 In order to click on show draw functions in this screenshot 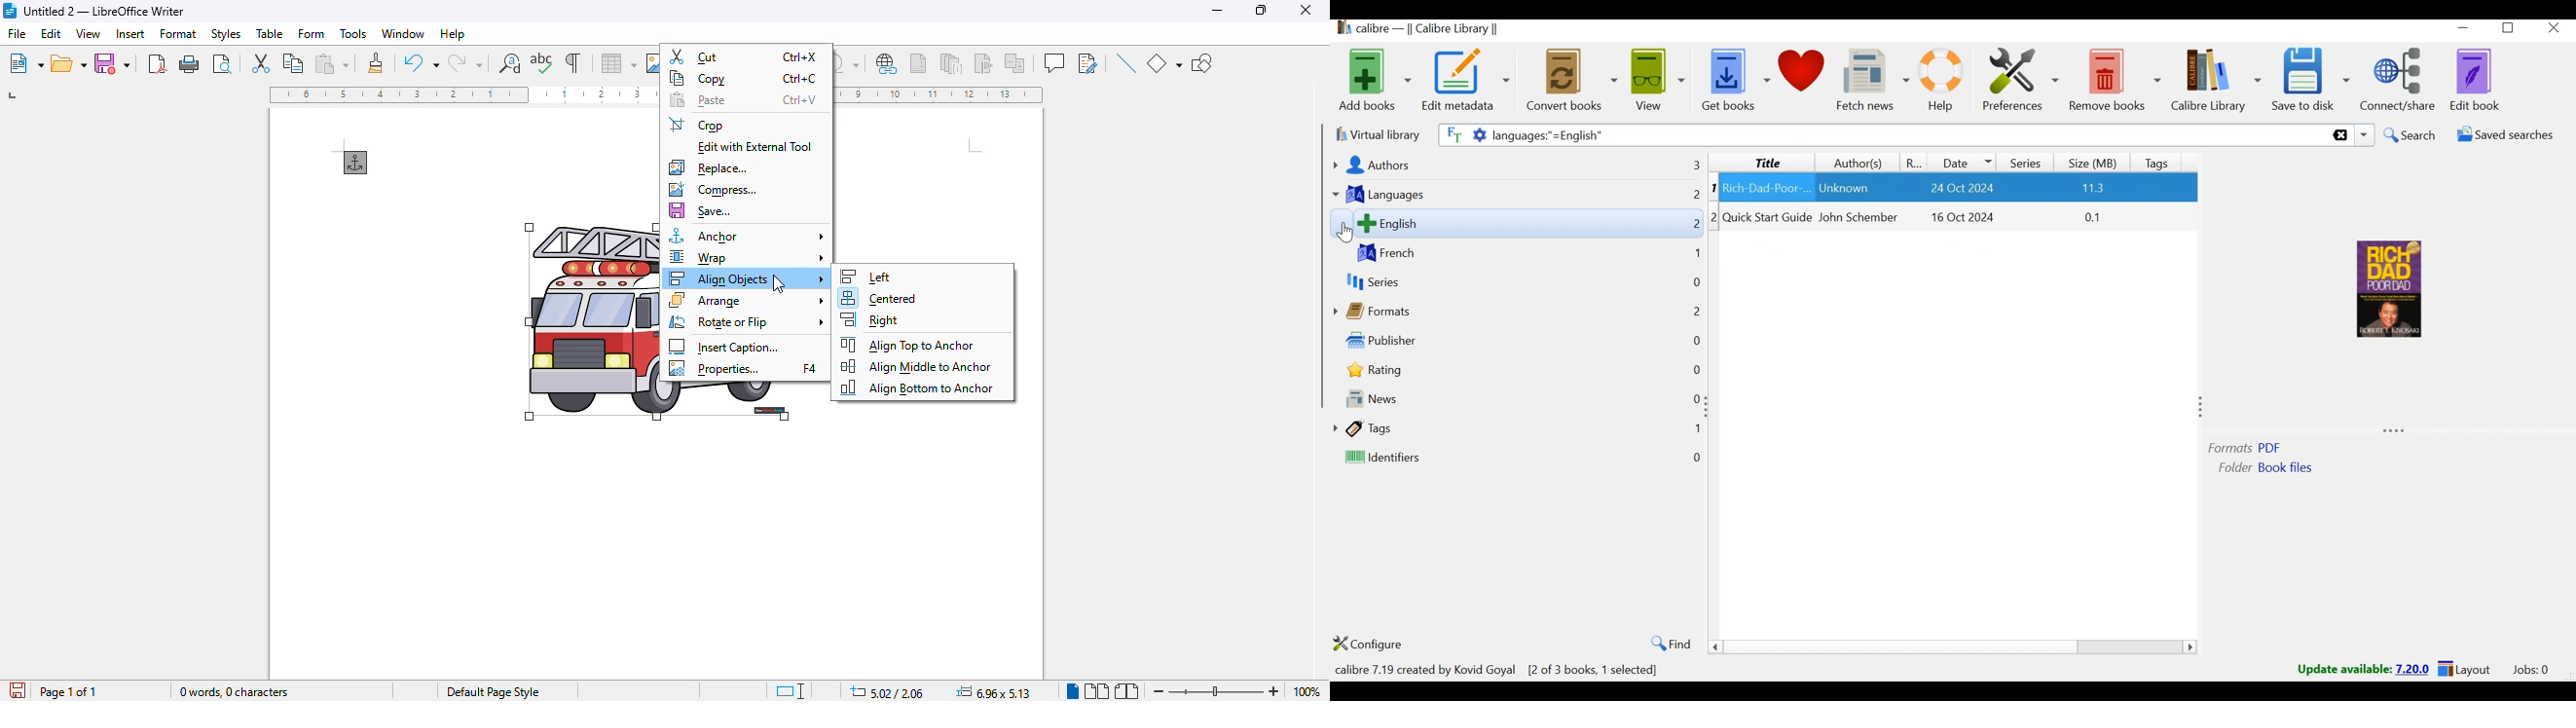, I will do `click(1202, 64)`.